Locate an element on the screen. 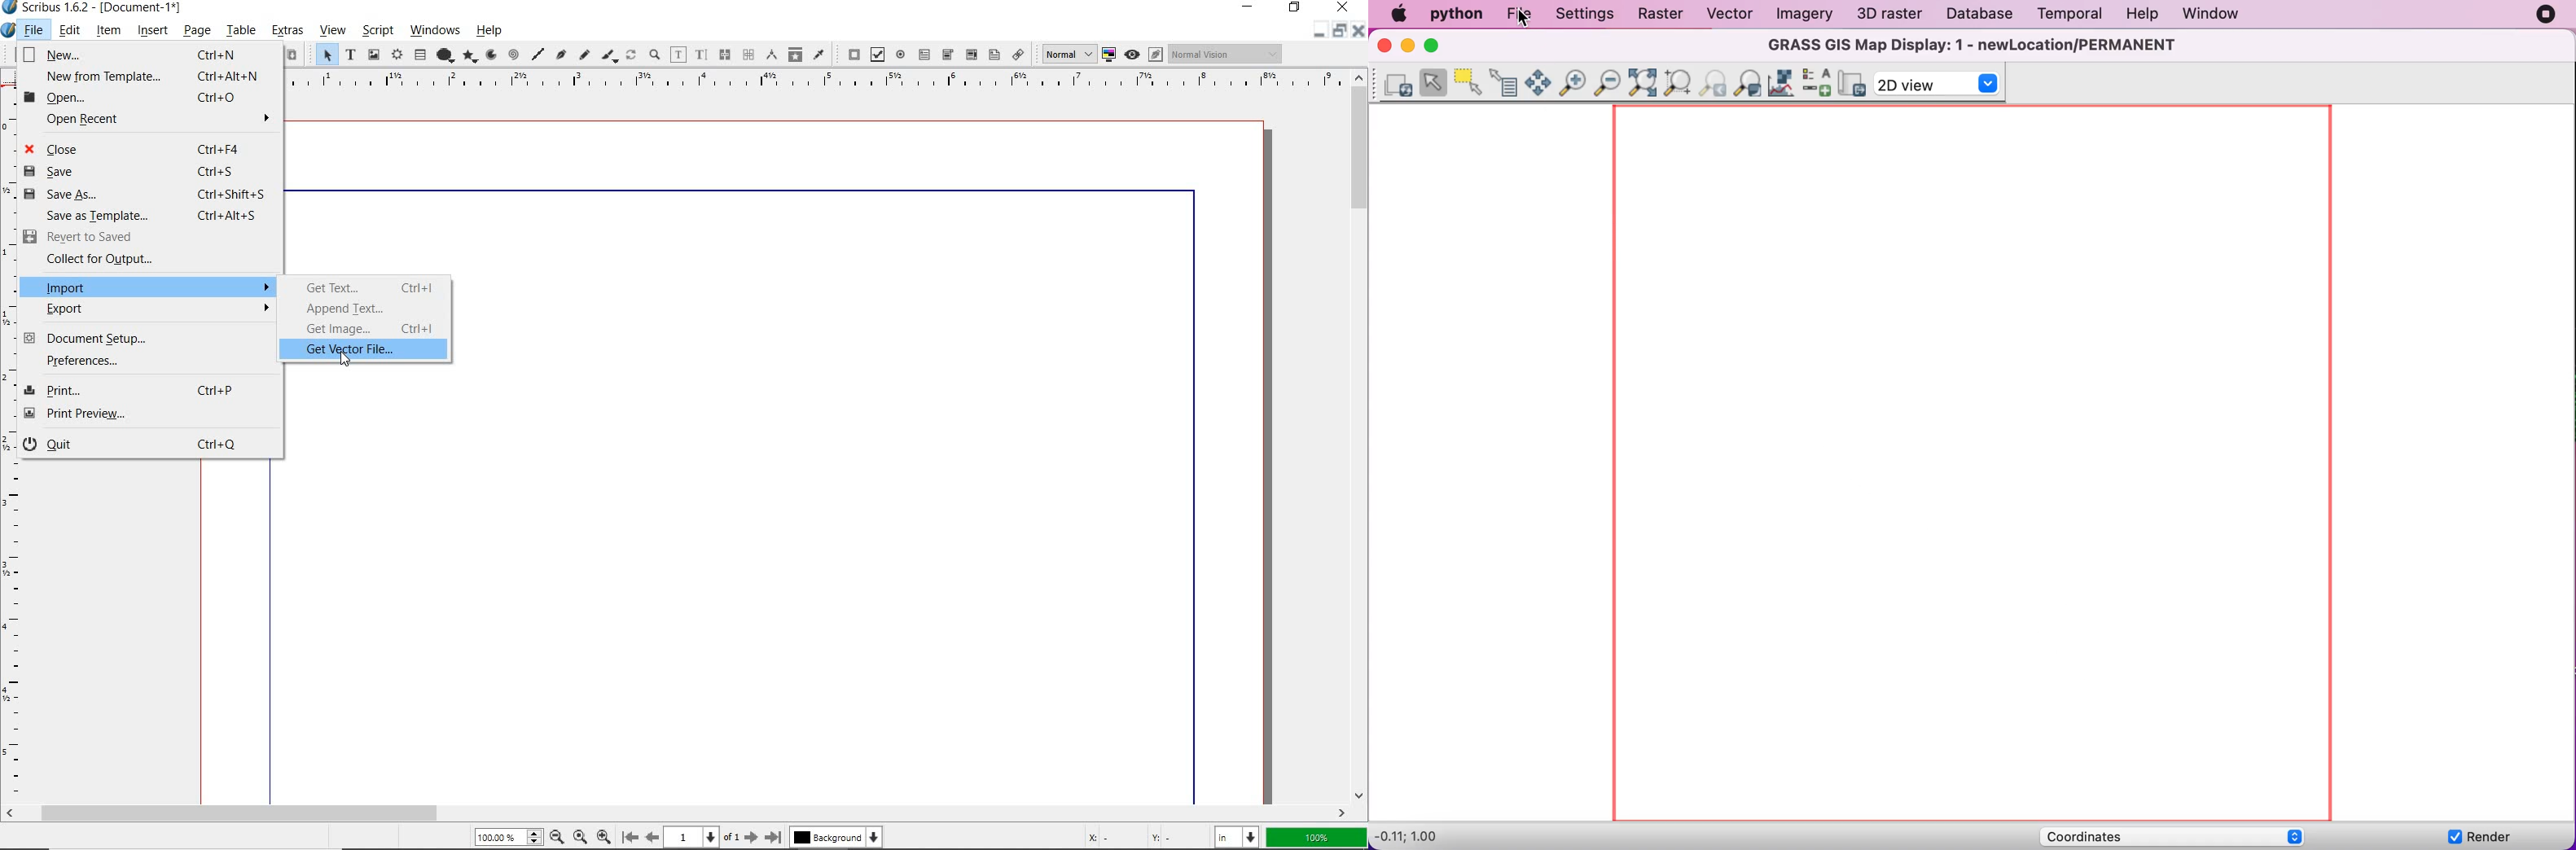  Document Setup... is located at coordinates (149, 340).